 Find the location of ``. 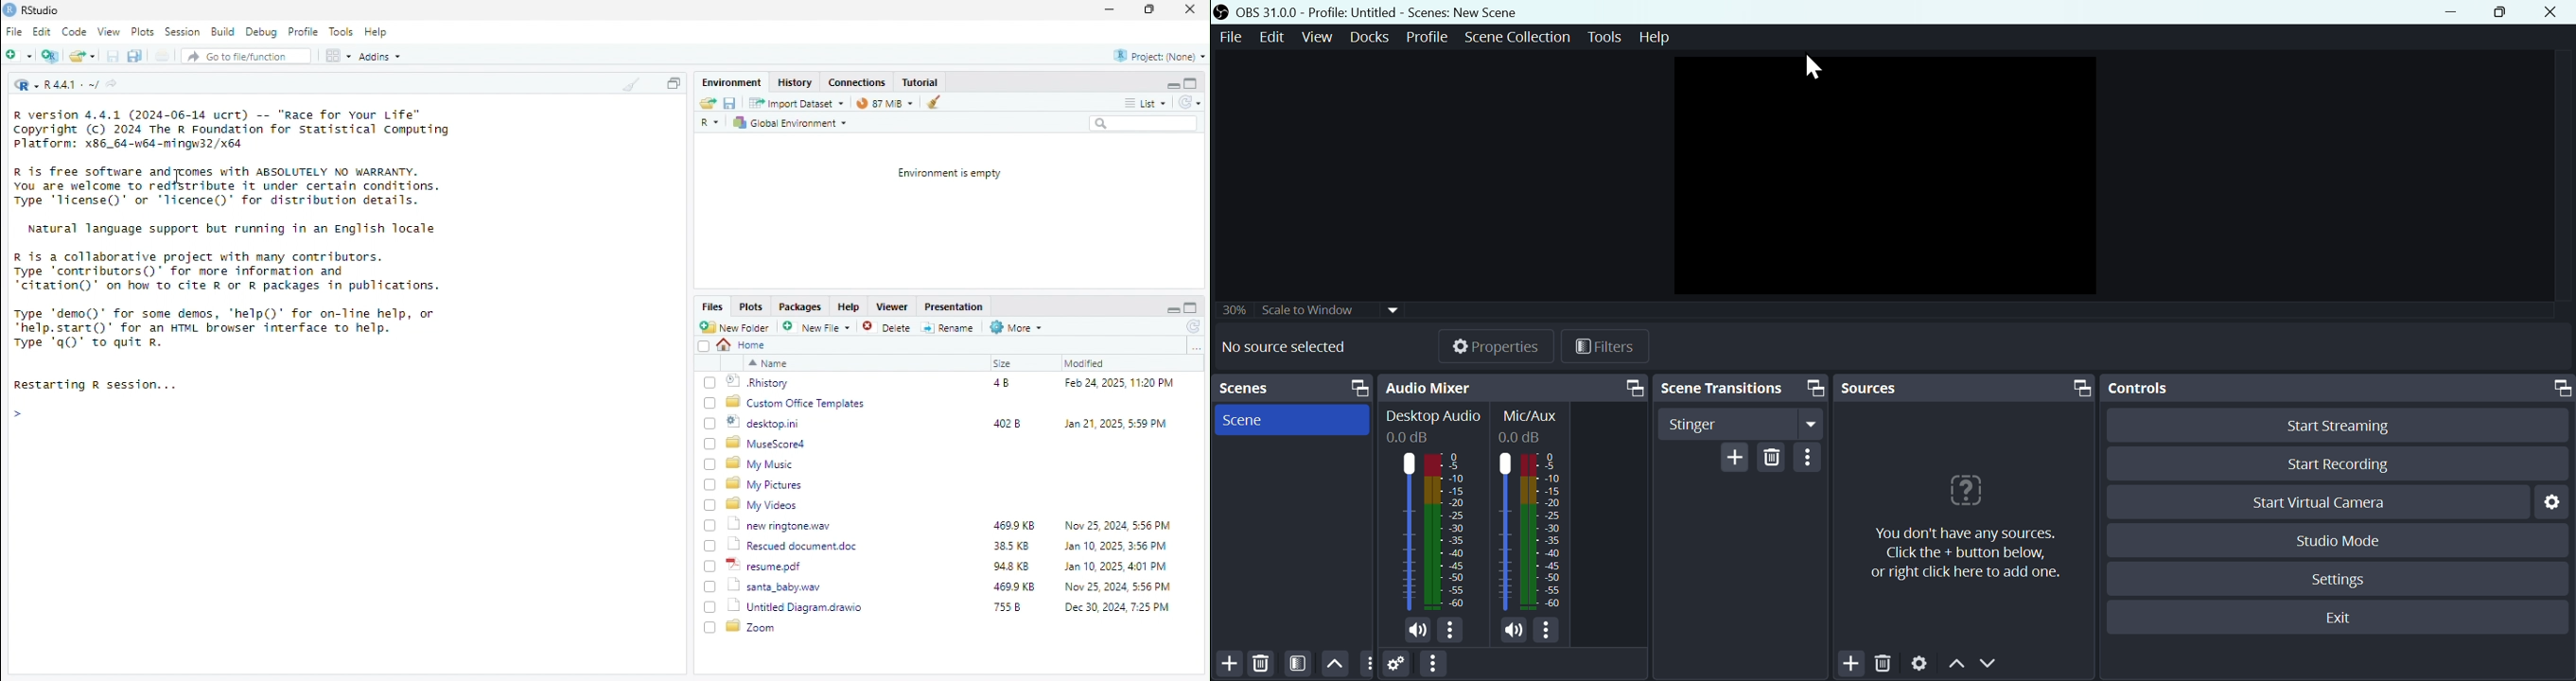

 is located at coordinates (1228, 36).